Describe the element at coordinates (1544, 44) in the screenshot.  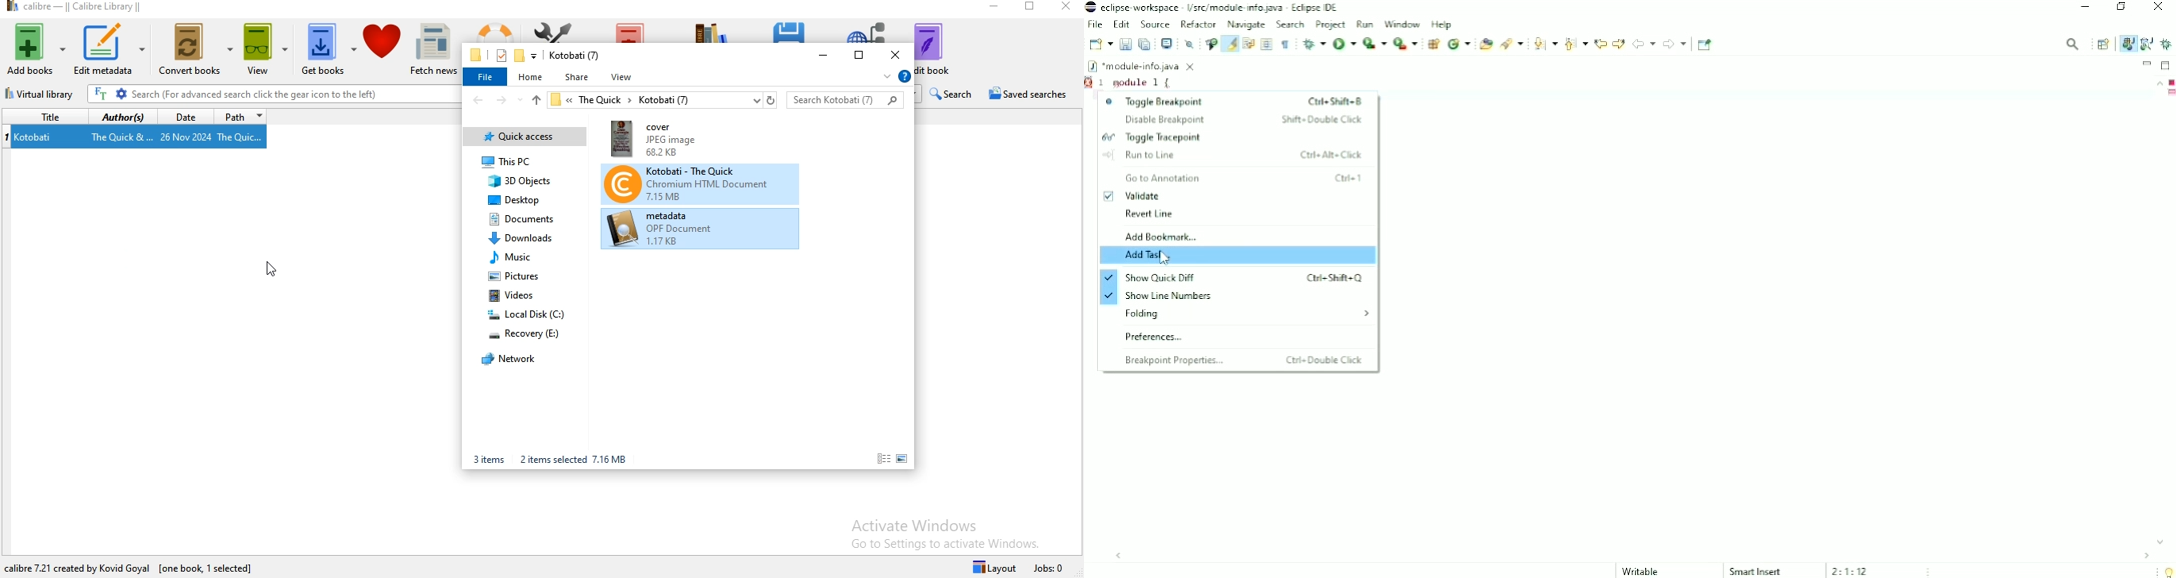
I see `Next annotation` at that location.